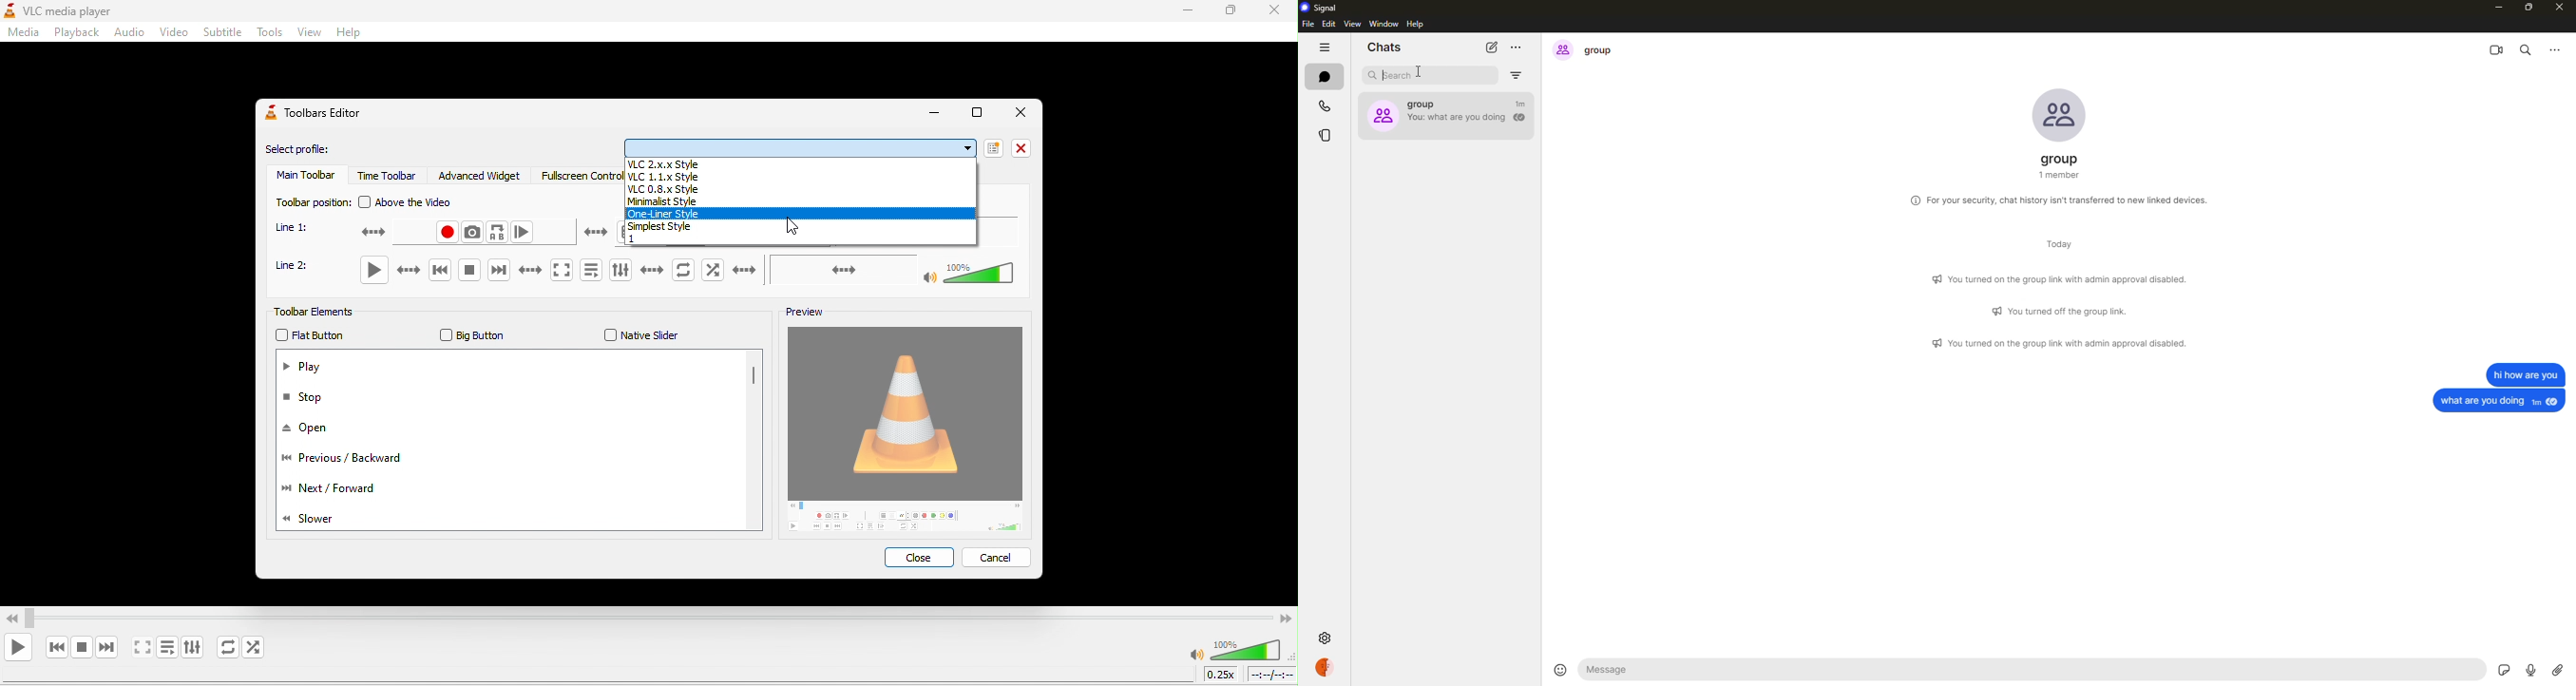 The image size is (2576, 700). I want to click on click to toggle between loop all, so click(684, 271).